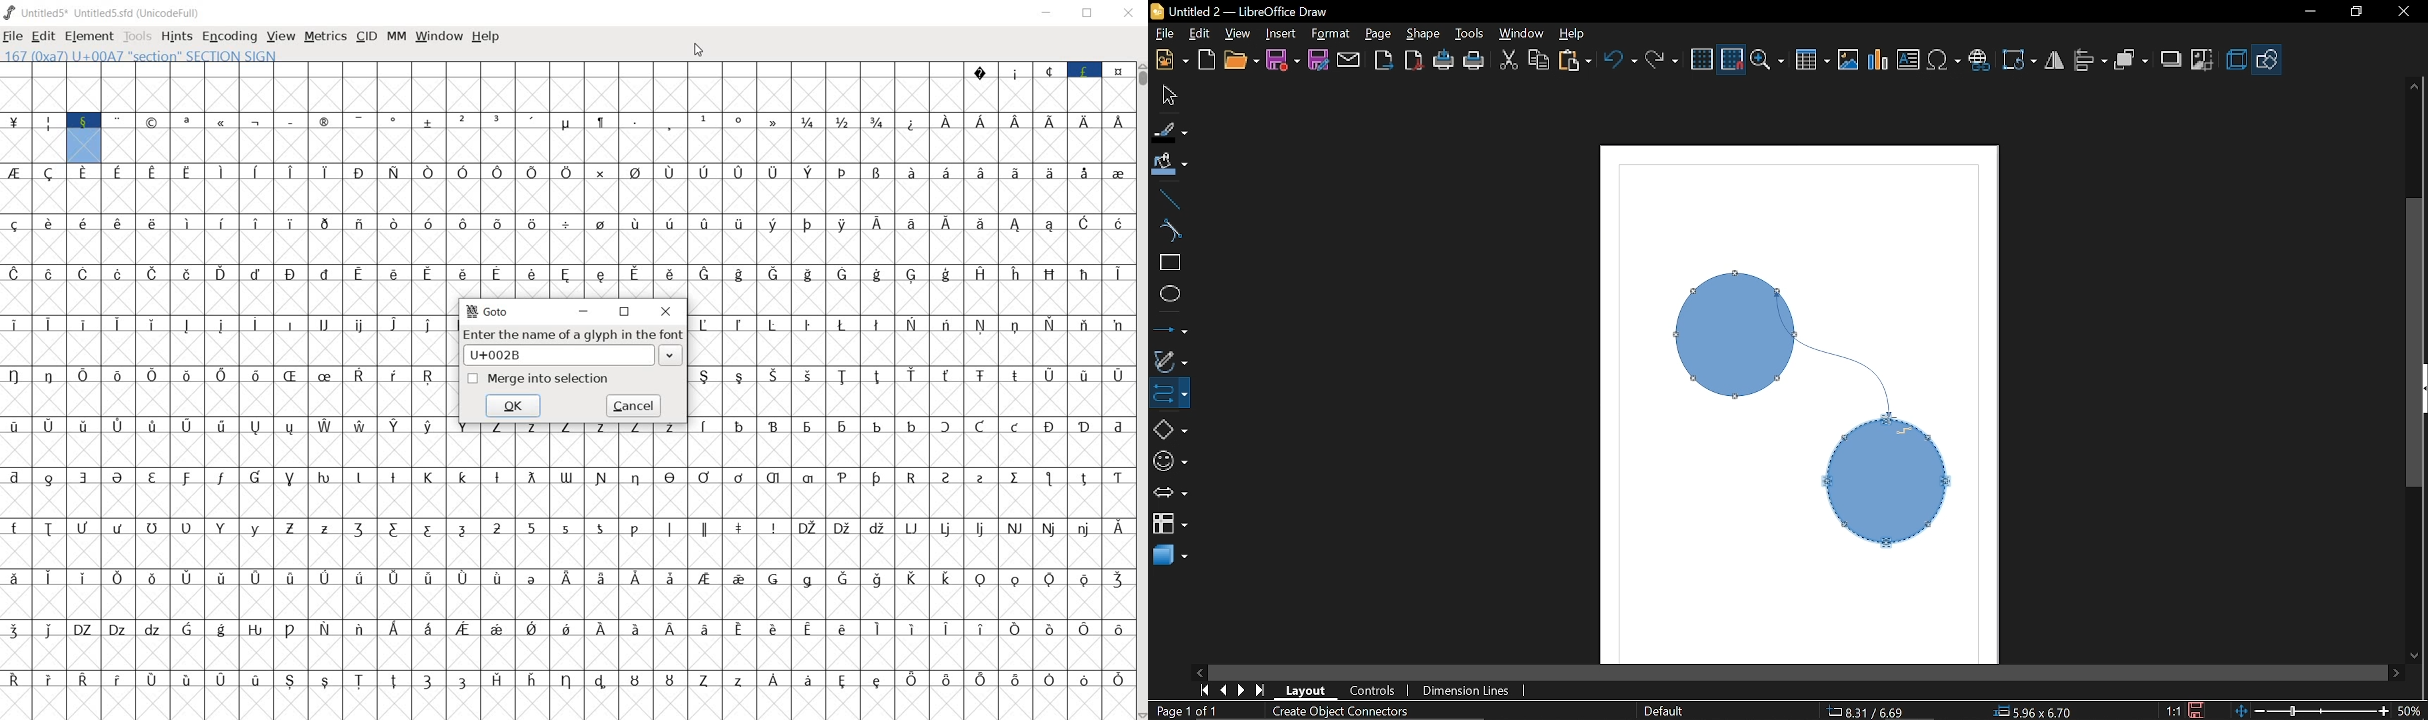 The height and width of the screenshot is (728, 2436). What do you see at coordinates (13, 36) in the screenshot?
I see `file` at bounding box center [13, 36].